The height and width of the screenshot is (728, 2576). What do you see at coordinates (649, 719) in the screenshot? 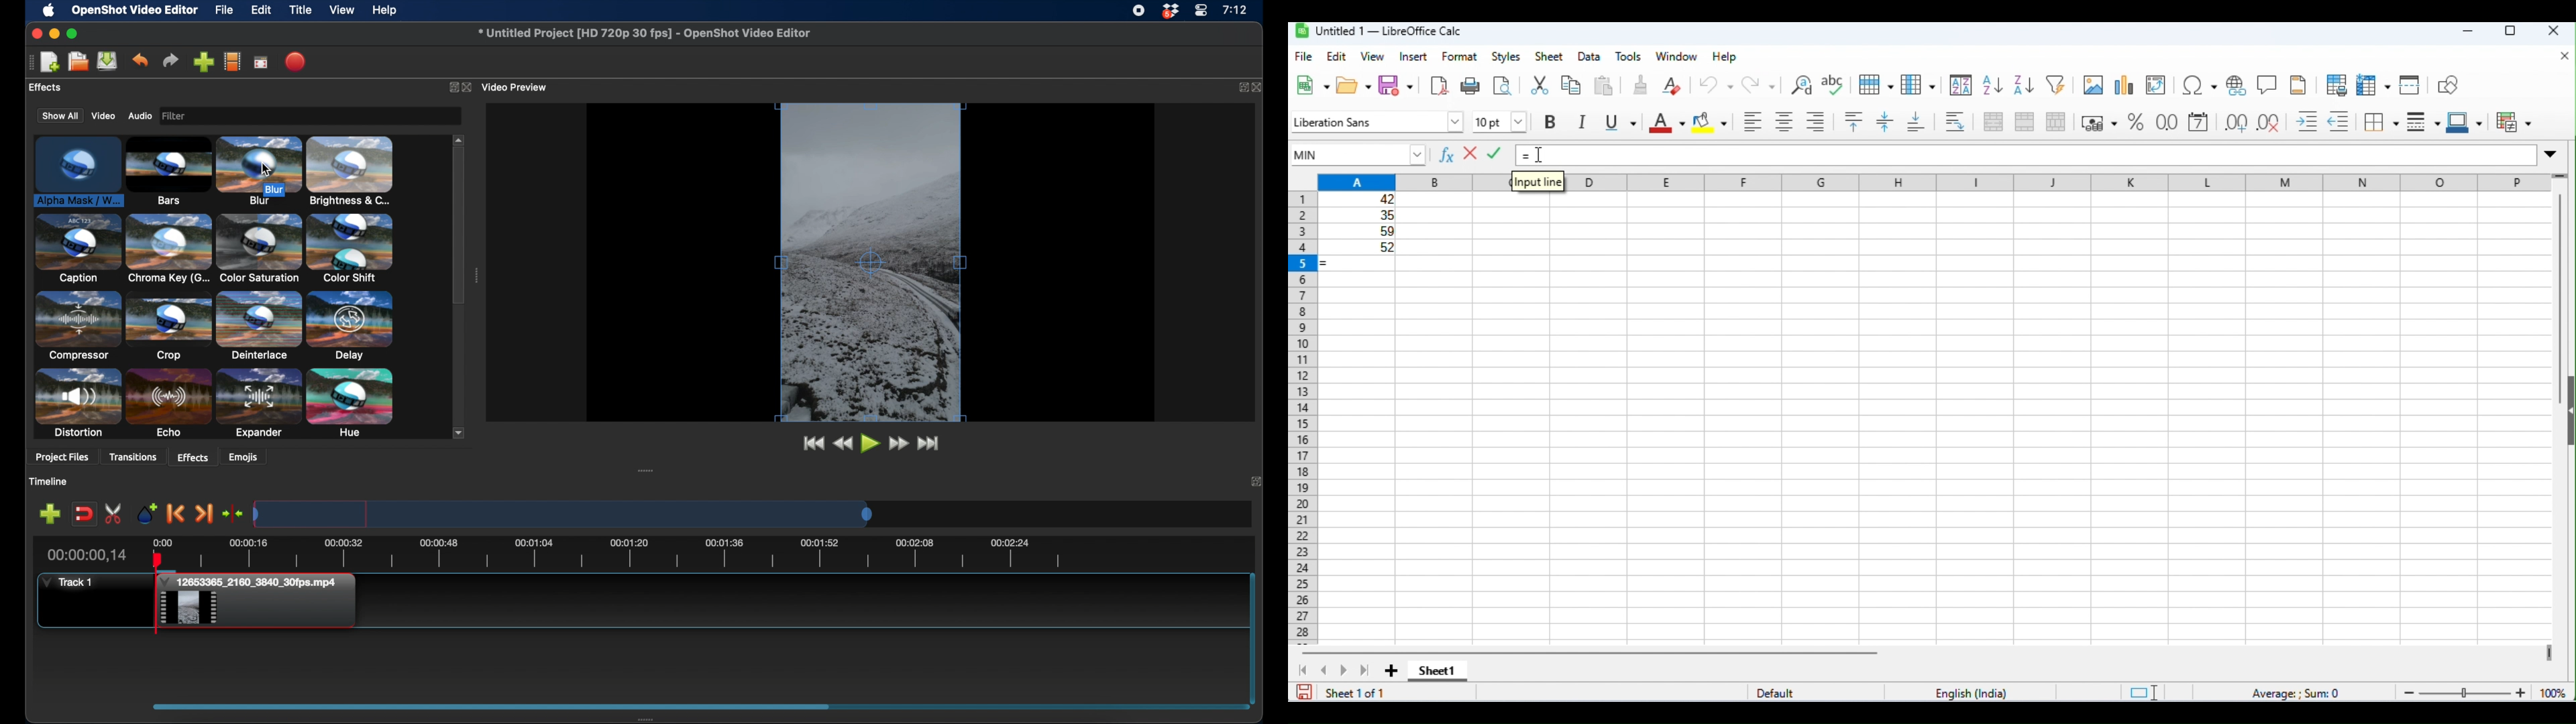
I see `drag handle` at bounding box center [649, 719].